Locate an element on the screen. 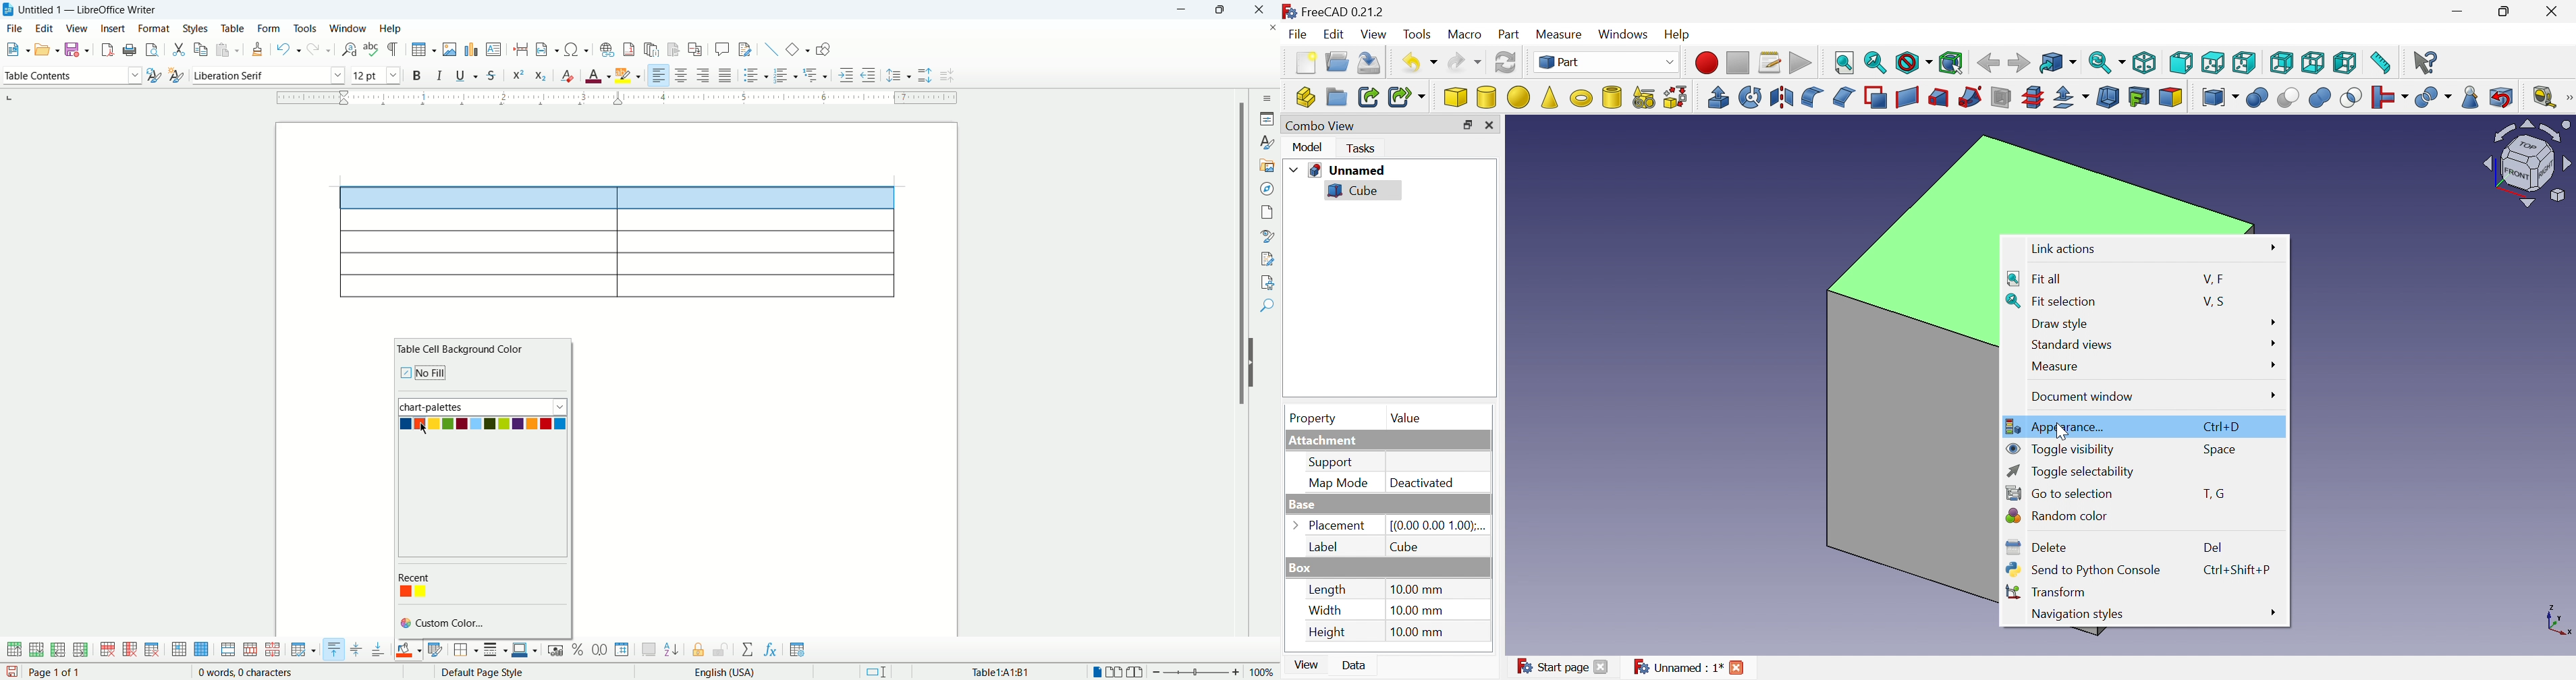  subscript is located at coordinates (542, 74).